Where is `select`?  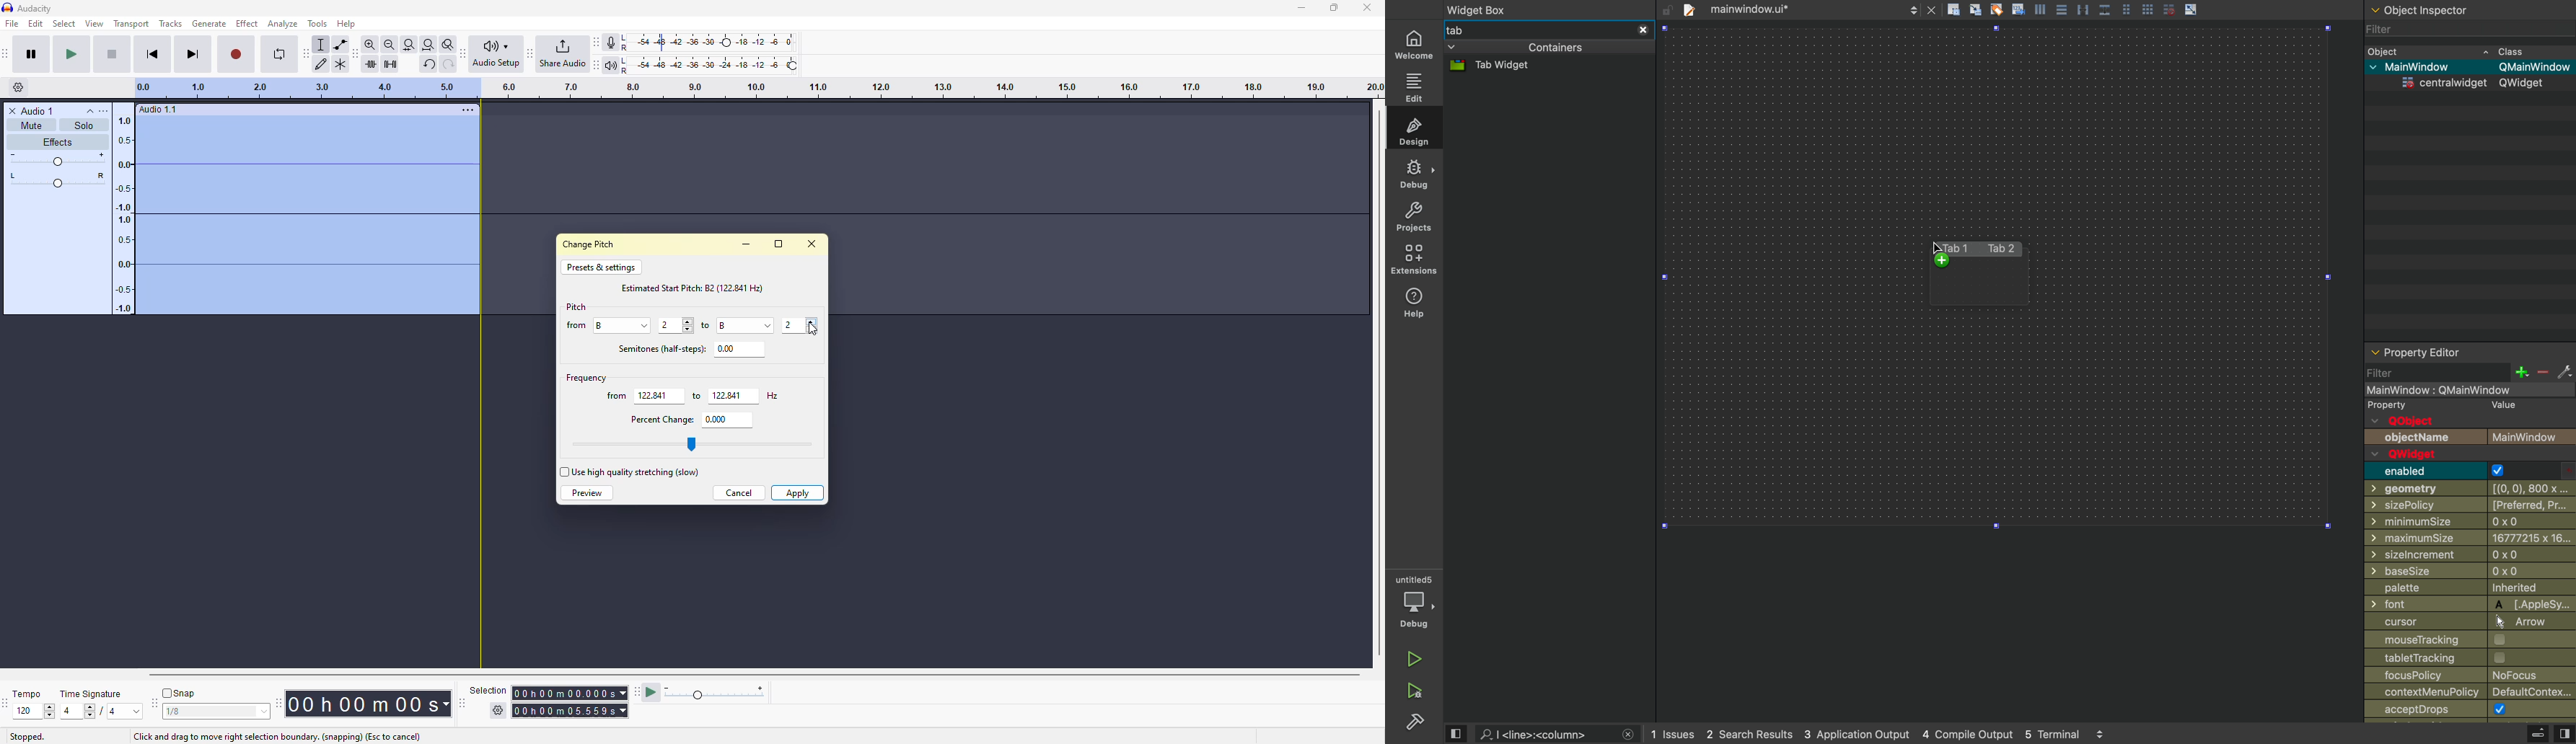
select is located at coordinates (260, 712).